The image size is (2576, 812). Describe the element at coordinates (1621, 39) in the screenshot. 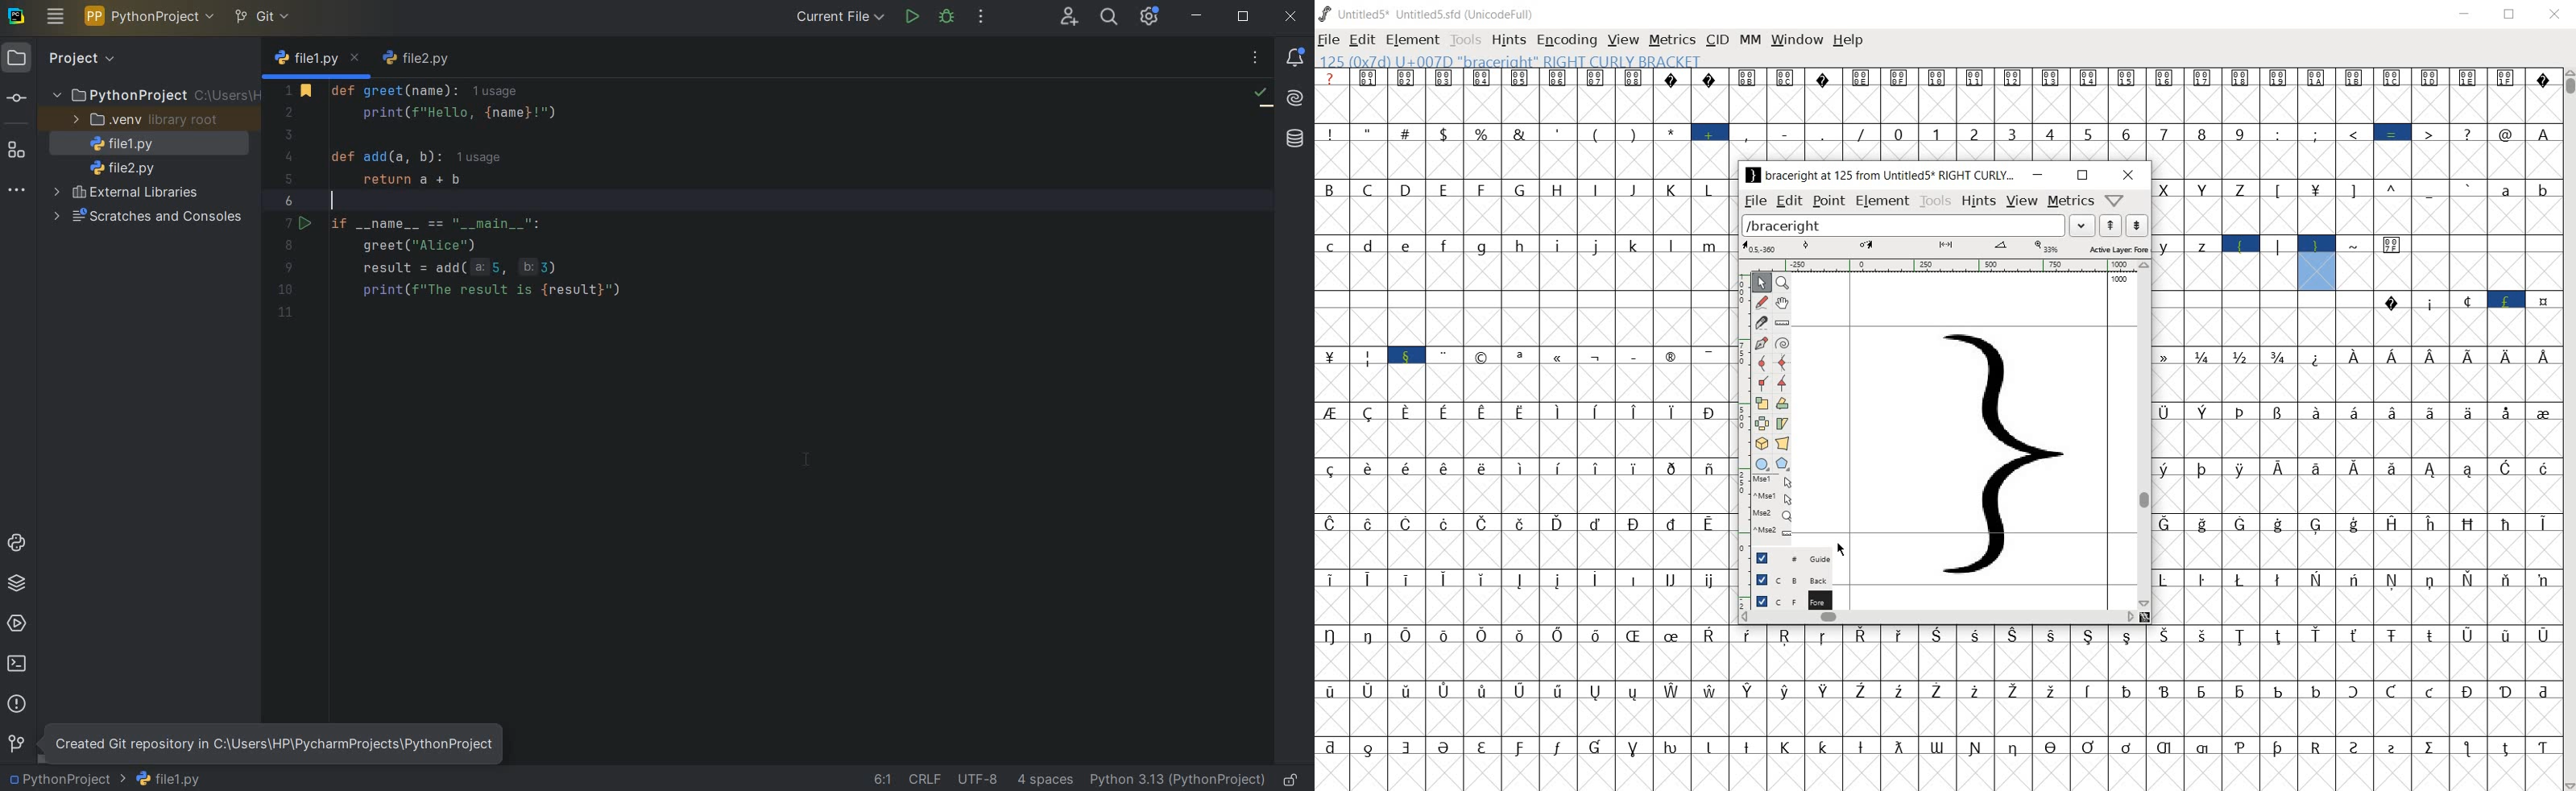

I see `VIEW` at that location.